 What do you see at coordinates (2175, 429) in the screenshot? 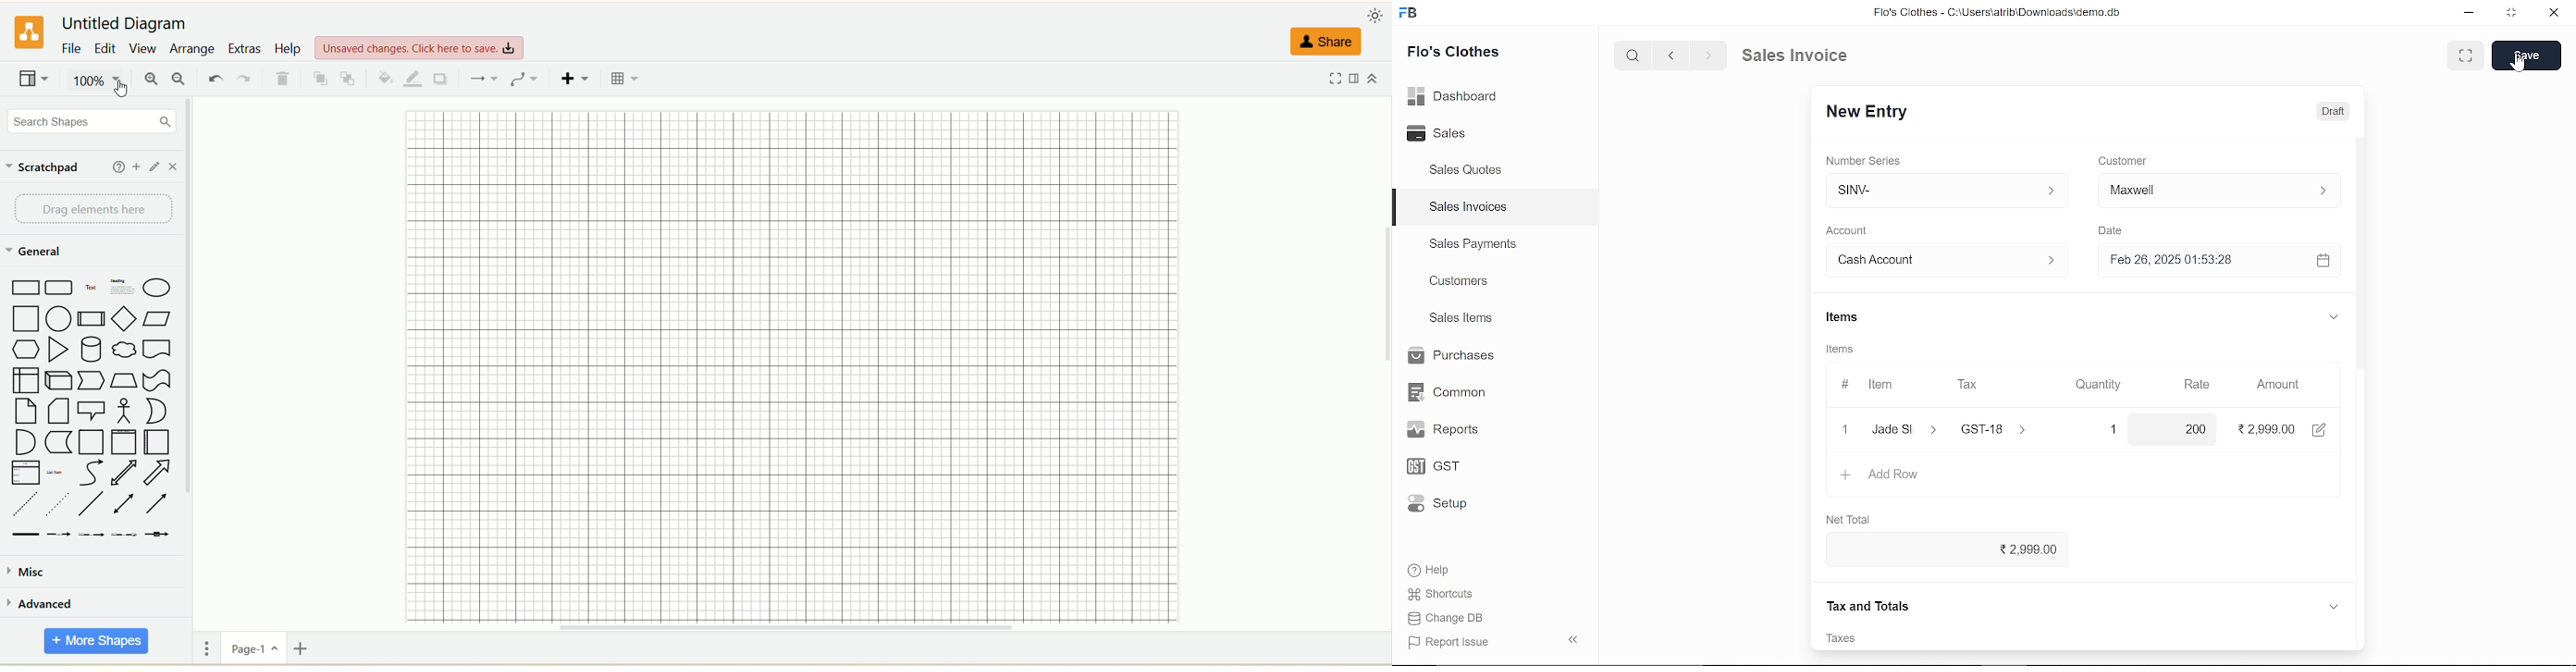
I see `200.00` at bounding box center [2175, 429].